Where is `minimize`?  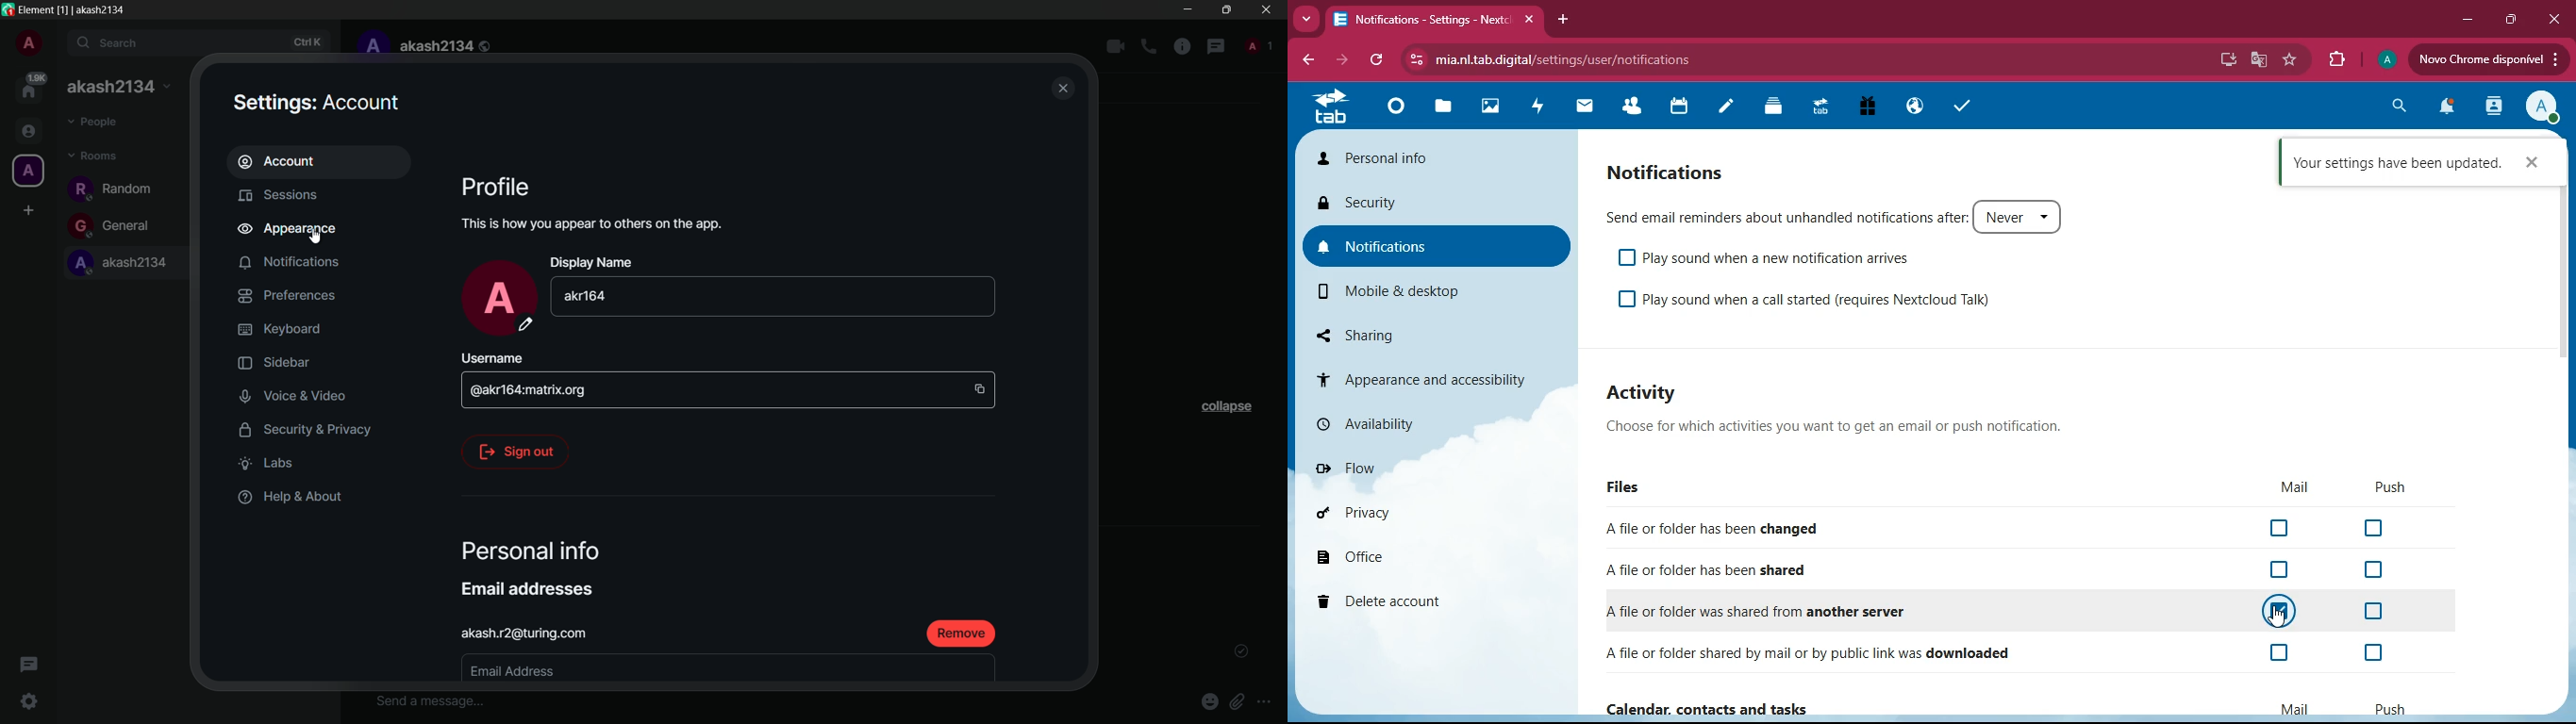 minimize is located at coordinates (2464, 24).